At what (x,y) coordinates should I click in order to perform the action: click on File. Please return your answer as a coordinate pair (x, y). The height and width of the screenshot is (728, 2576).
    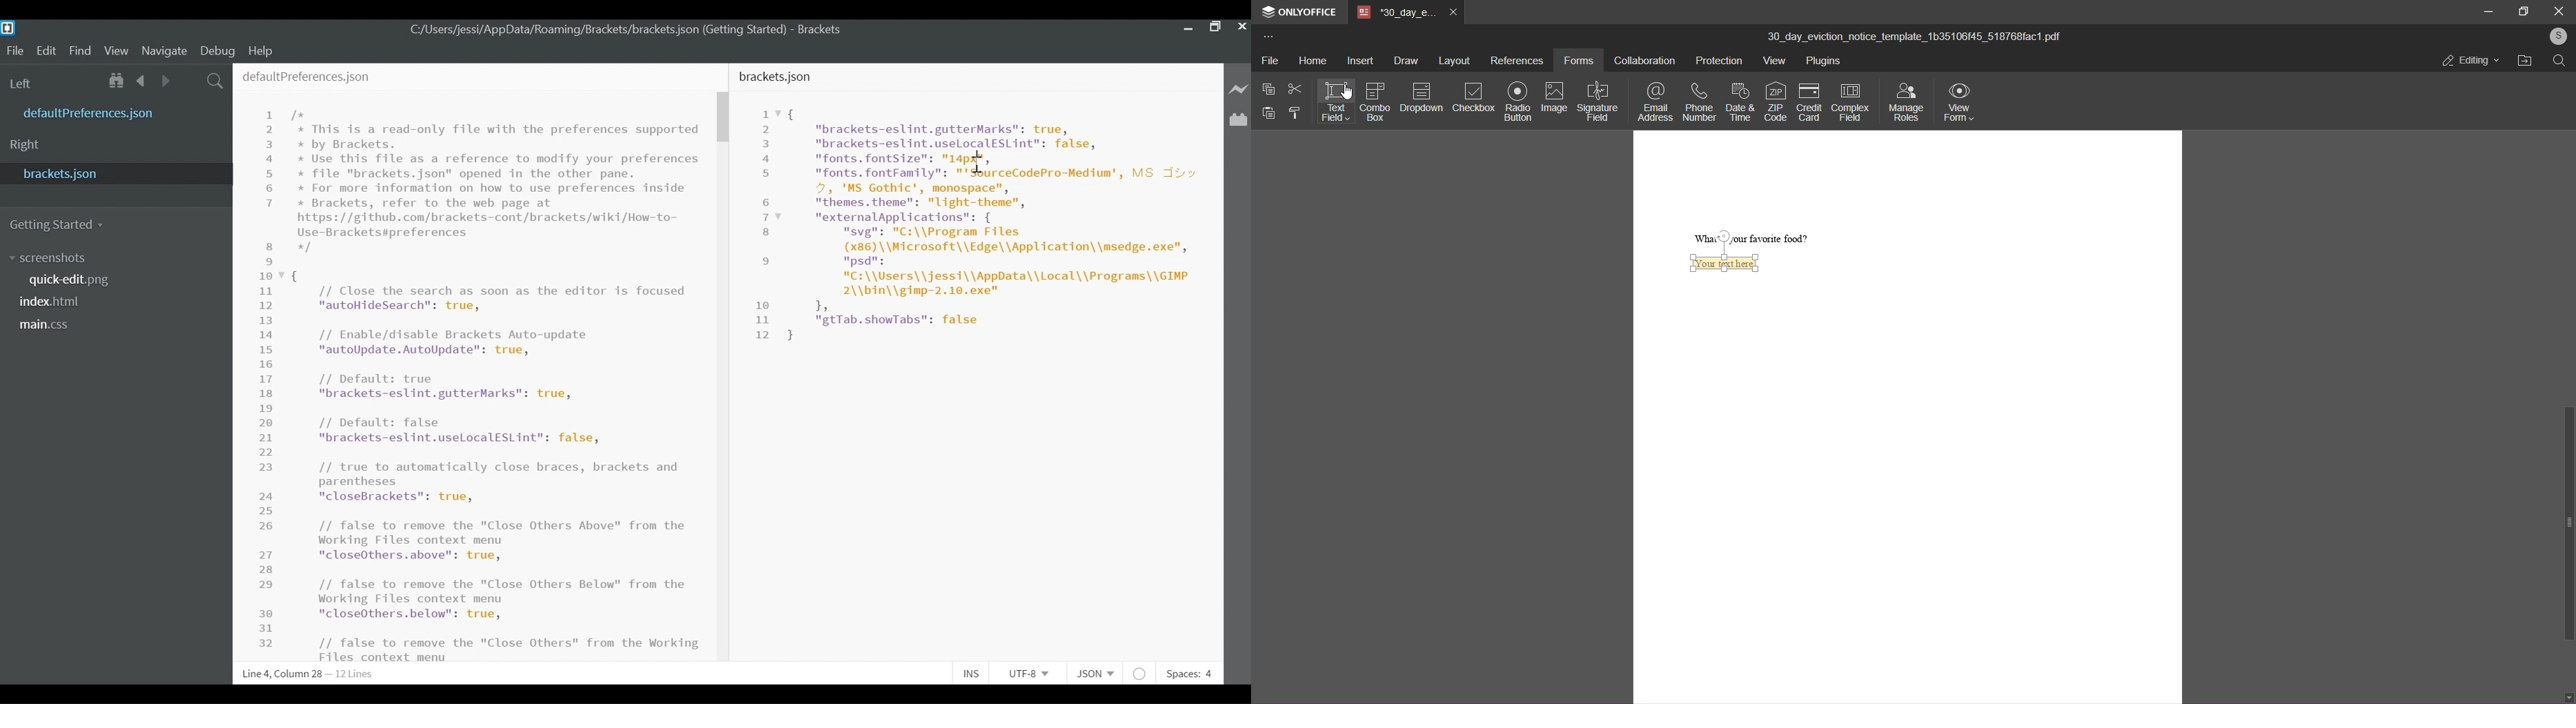
    Looking at the image, I should click on (15, 51).